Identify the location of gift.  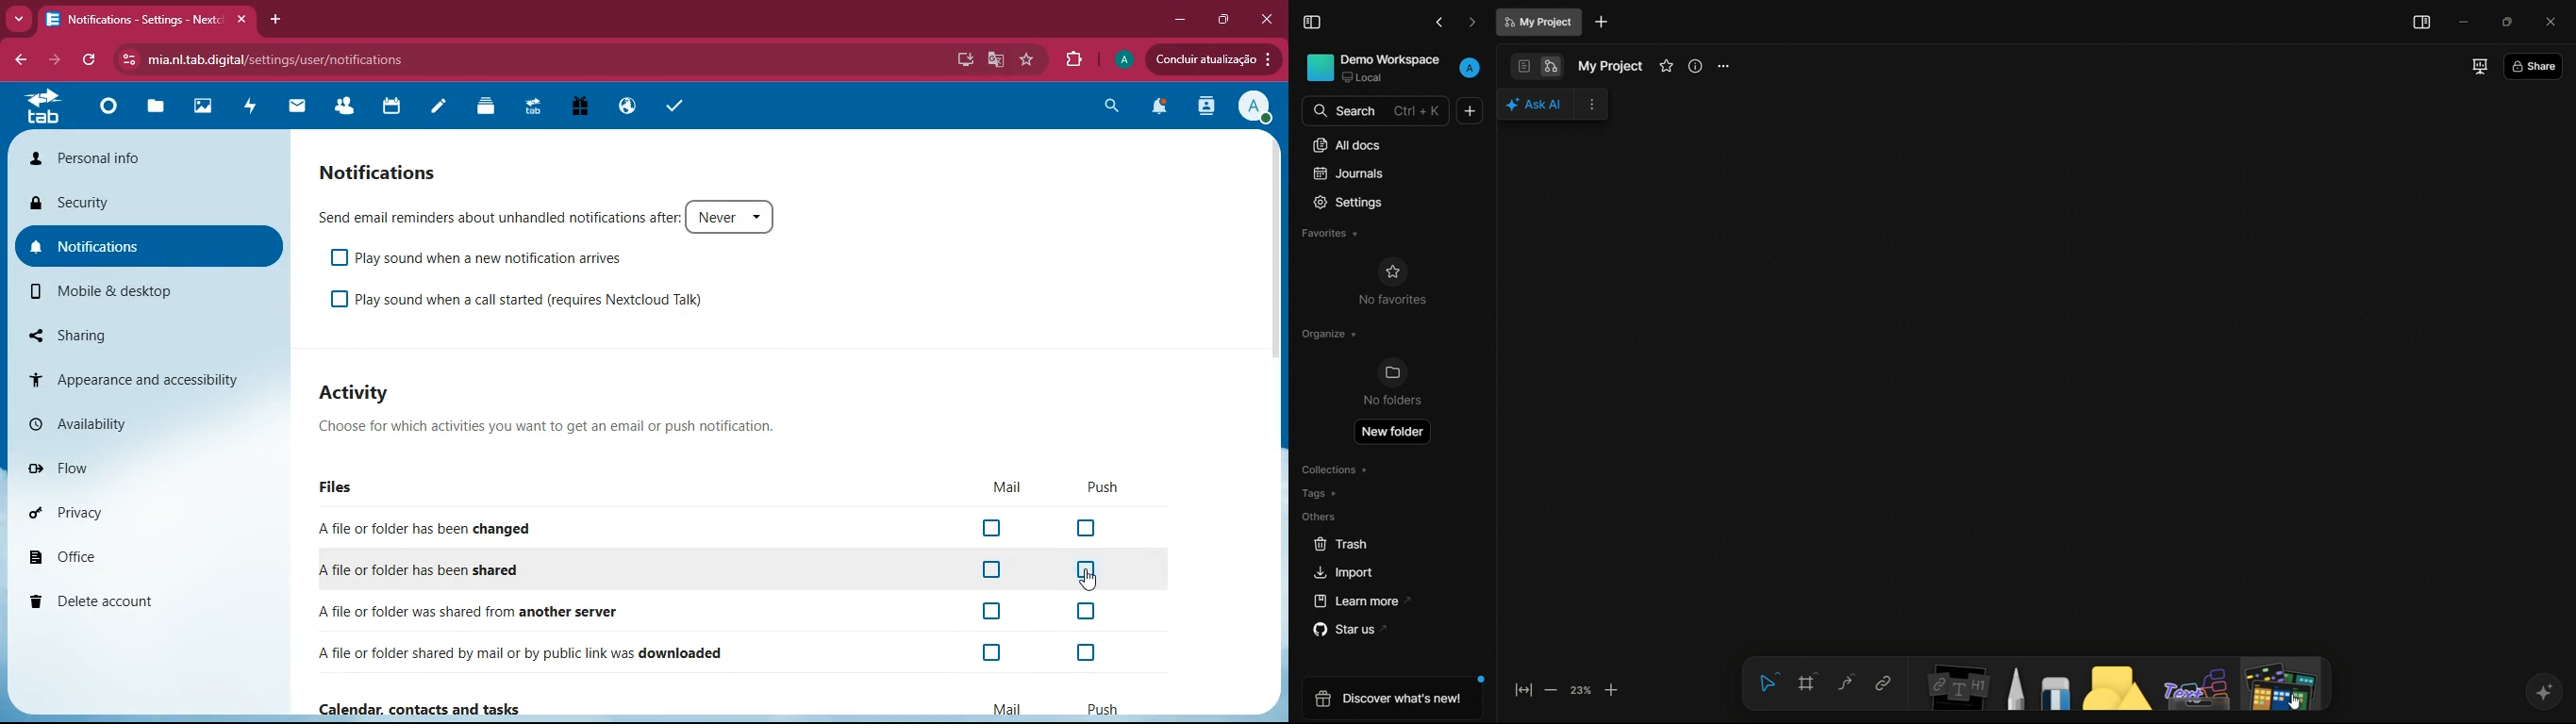
(575, 108).